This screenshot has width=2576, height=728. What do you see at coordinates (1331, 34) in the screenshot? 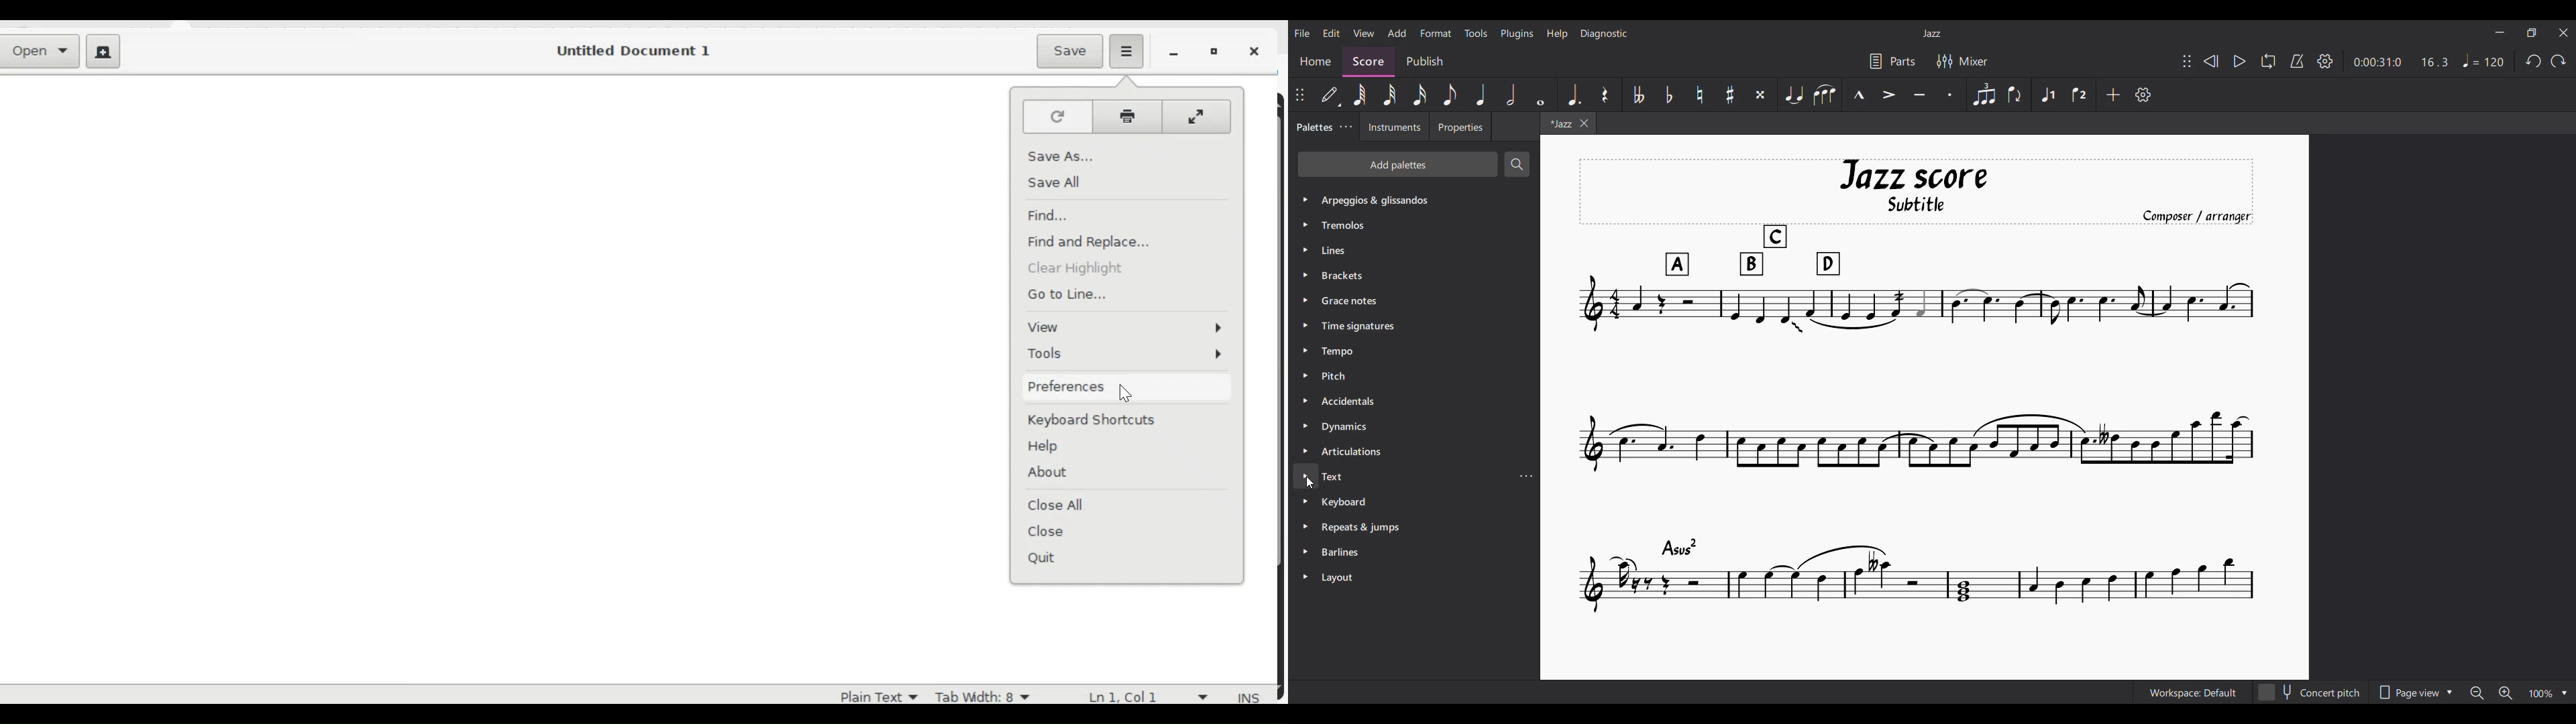
I see `Edit menu` at bounding box center [1331, 34].